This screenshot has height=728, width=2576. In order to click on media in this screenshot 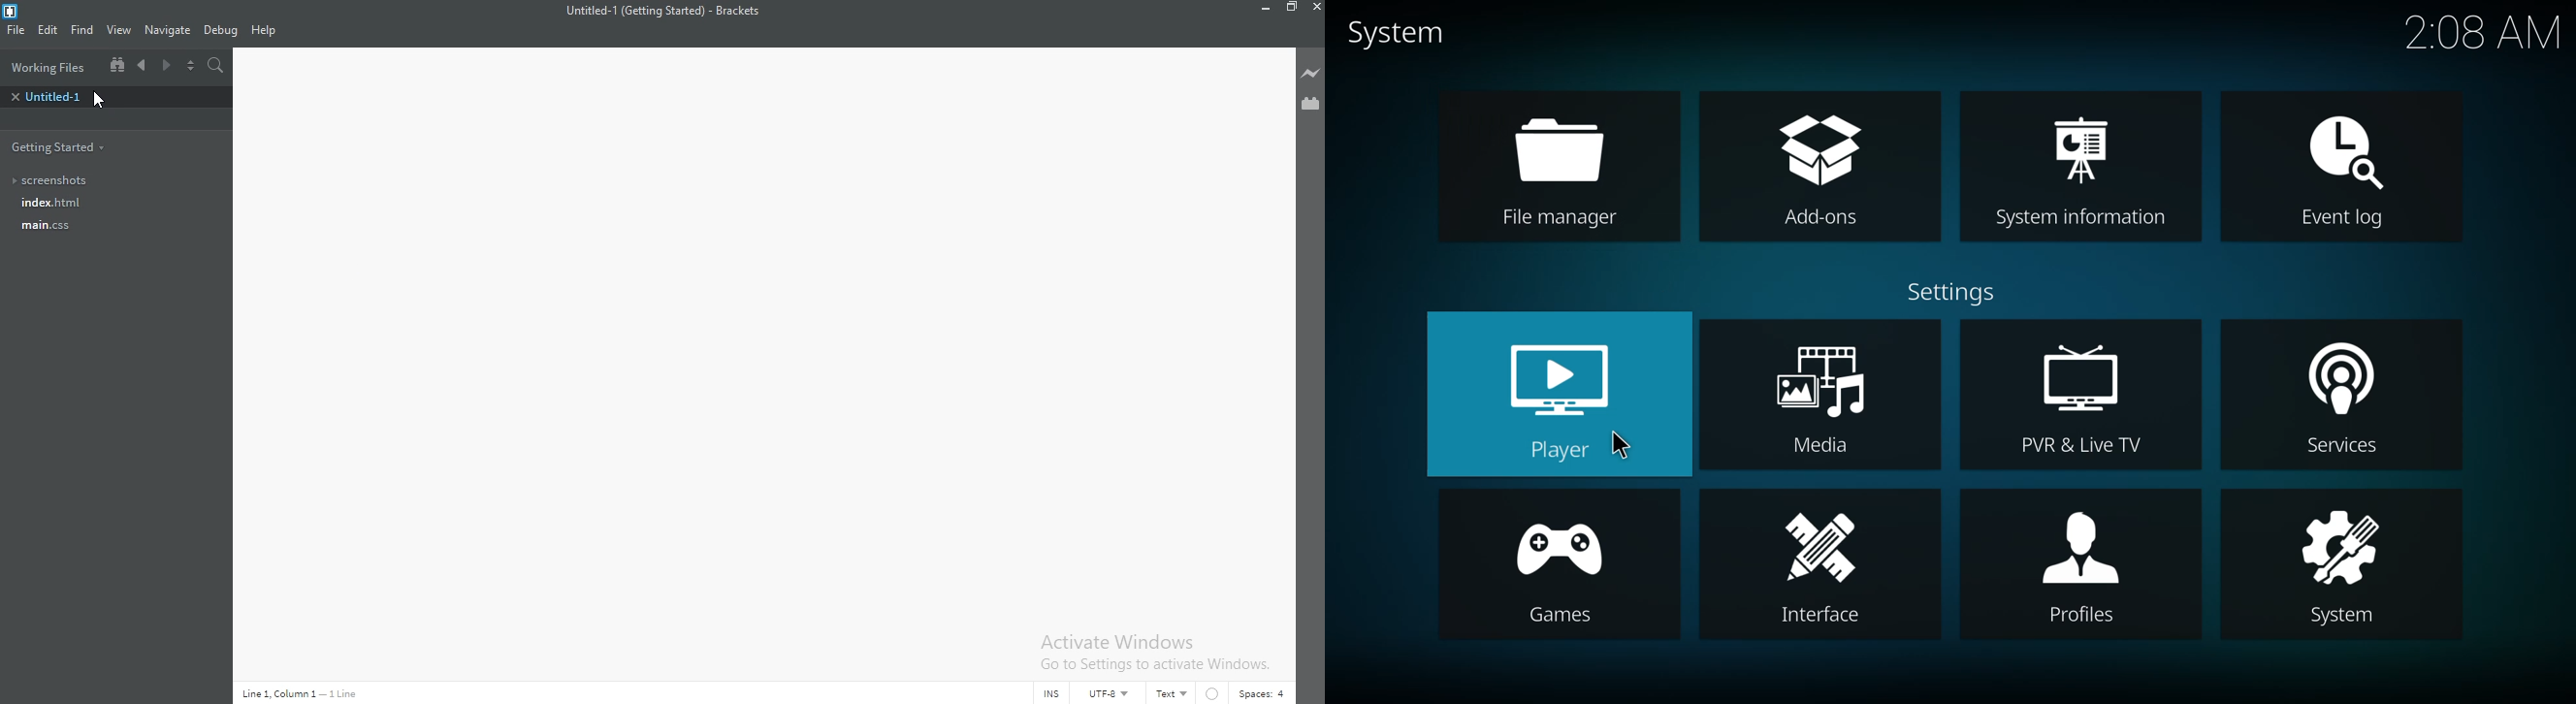, I will do `click(1823, 398)`.